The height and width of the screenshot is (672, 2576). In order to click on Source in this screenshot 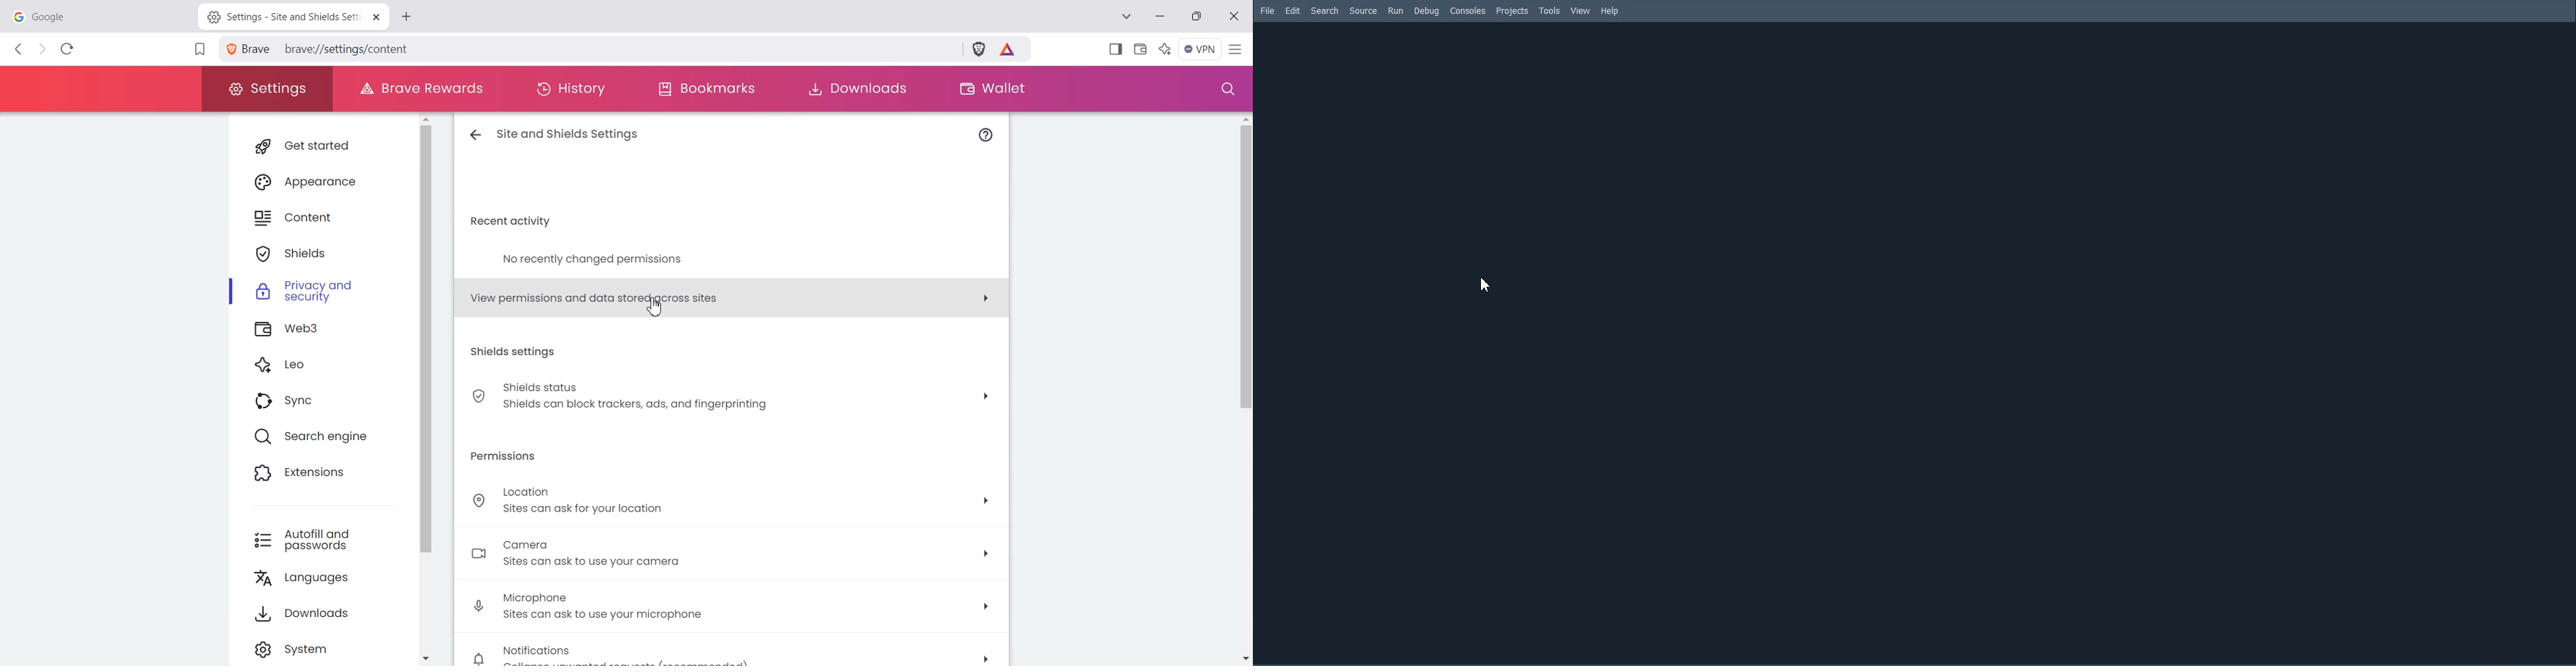, I will do `click(1363, 11)`.